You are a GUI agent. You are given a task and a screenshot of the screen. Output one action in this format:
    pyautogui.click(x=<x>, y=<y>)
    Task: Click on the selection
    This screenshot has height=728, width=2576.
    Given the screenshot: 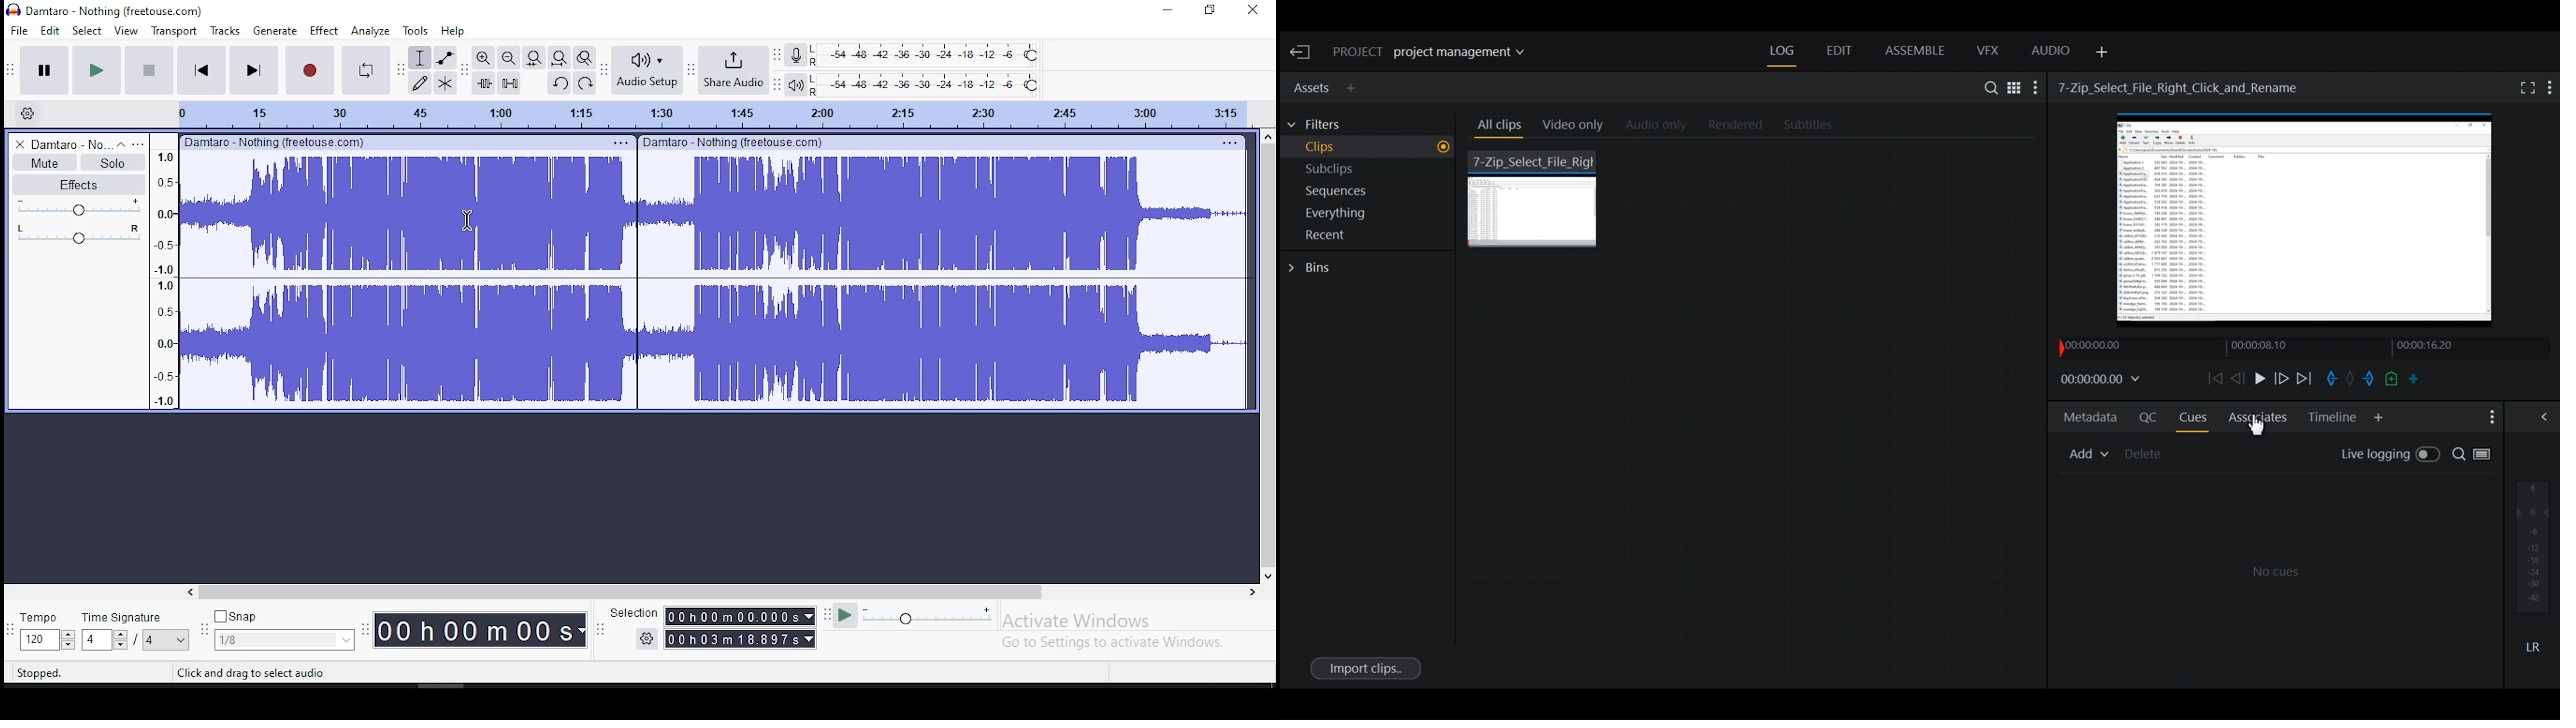 What is the action you would take?
    pyautogui.click(x=633, y=613)
    